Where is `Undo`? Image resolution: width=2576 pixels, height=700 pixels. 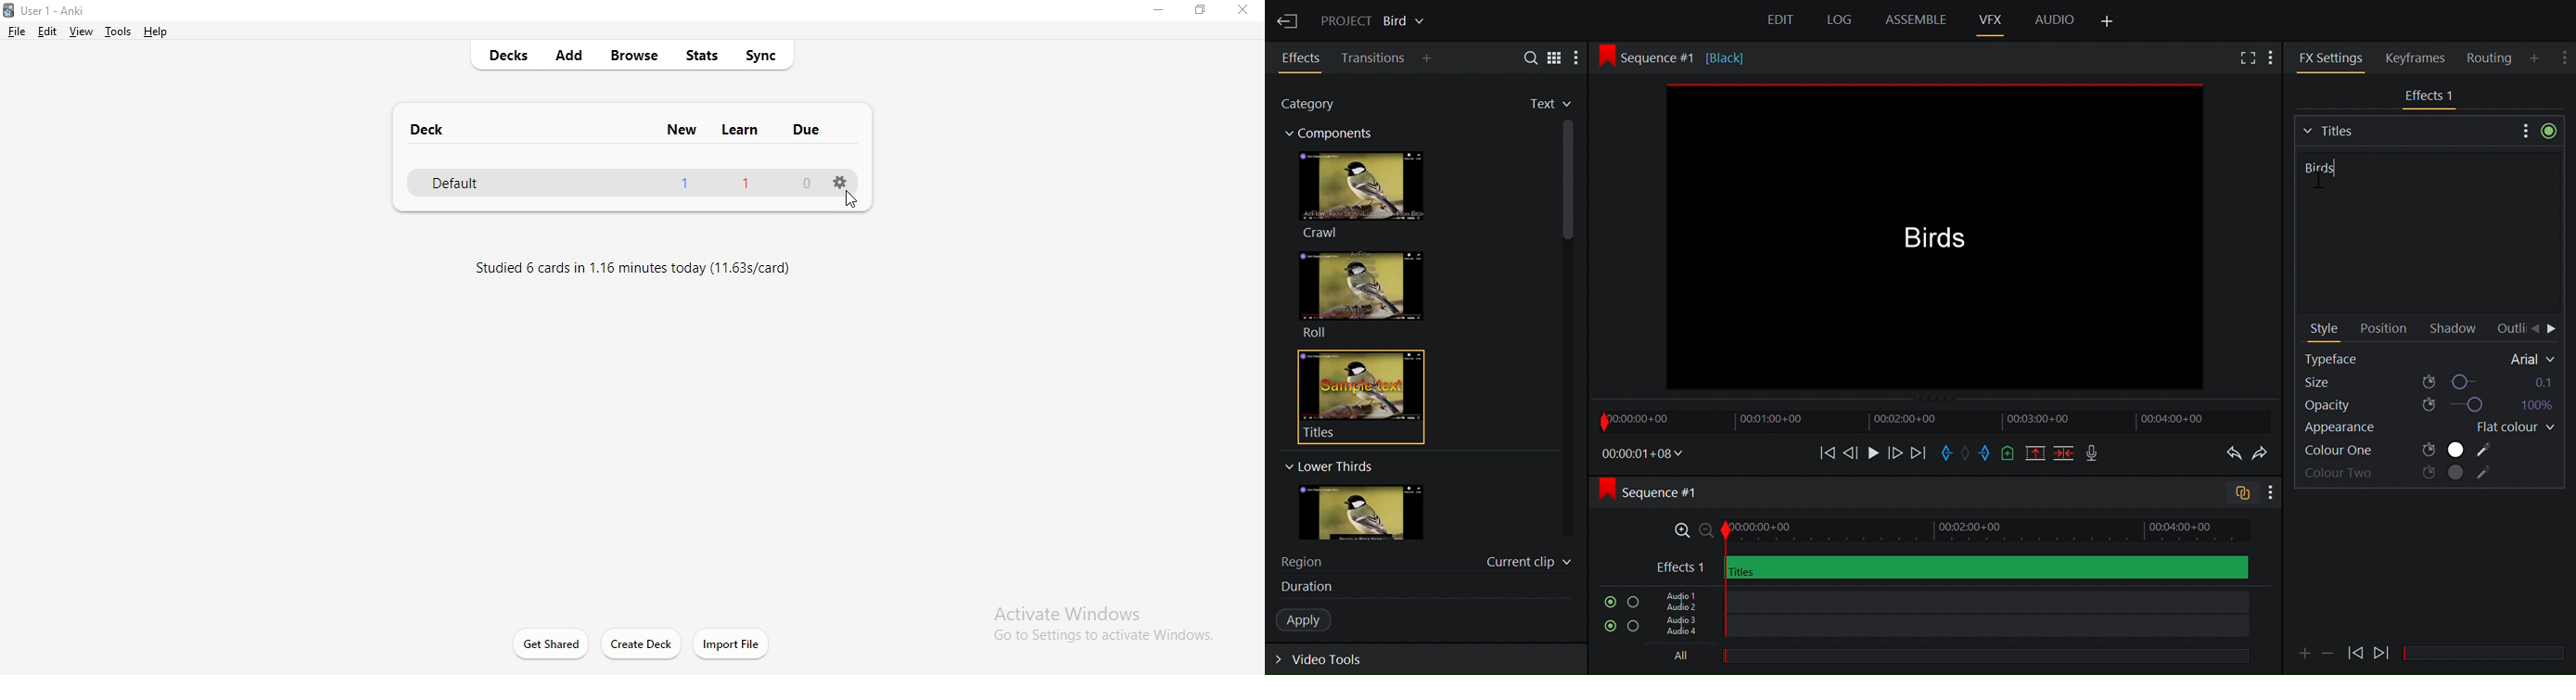 Undo is located at coordinates (2231, 454).